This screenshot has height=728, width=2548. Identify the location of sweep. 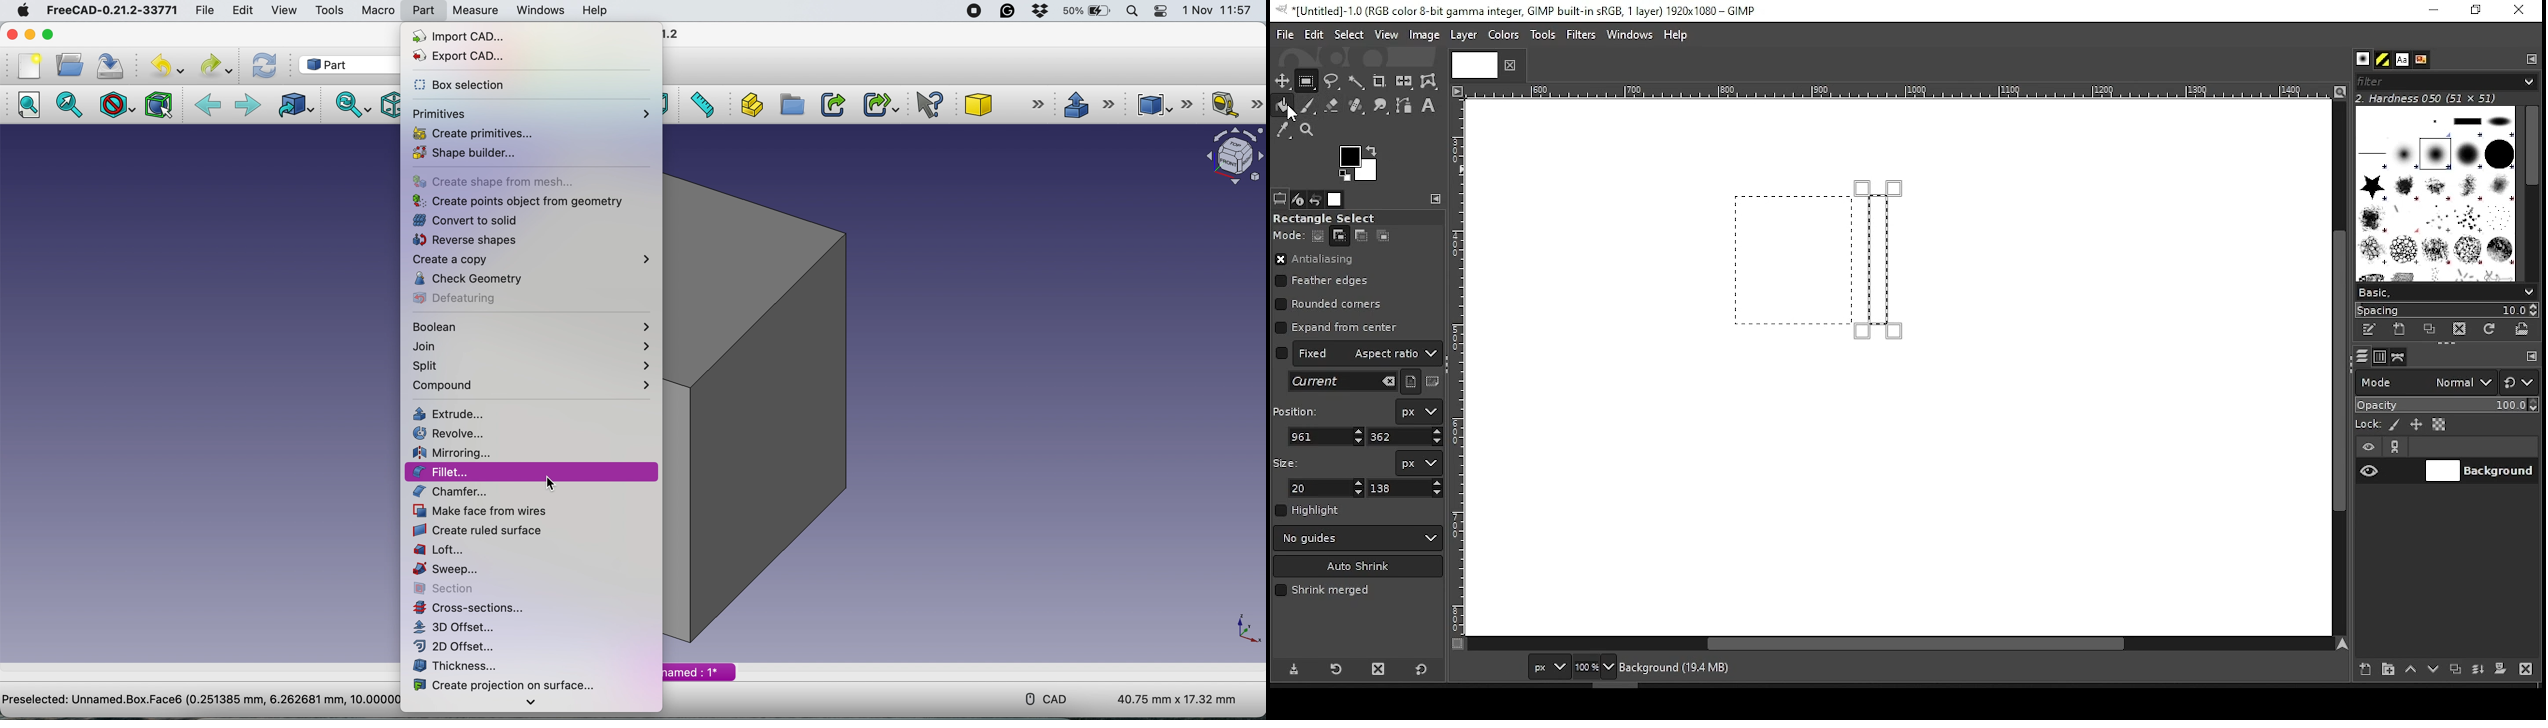
(448, 570).